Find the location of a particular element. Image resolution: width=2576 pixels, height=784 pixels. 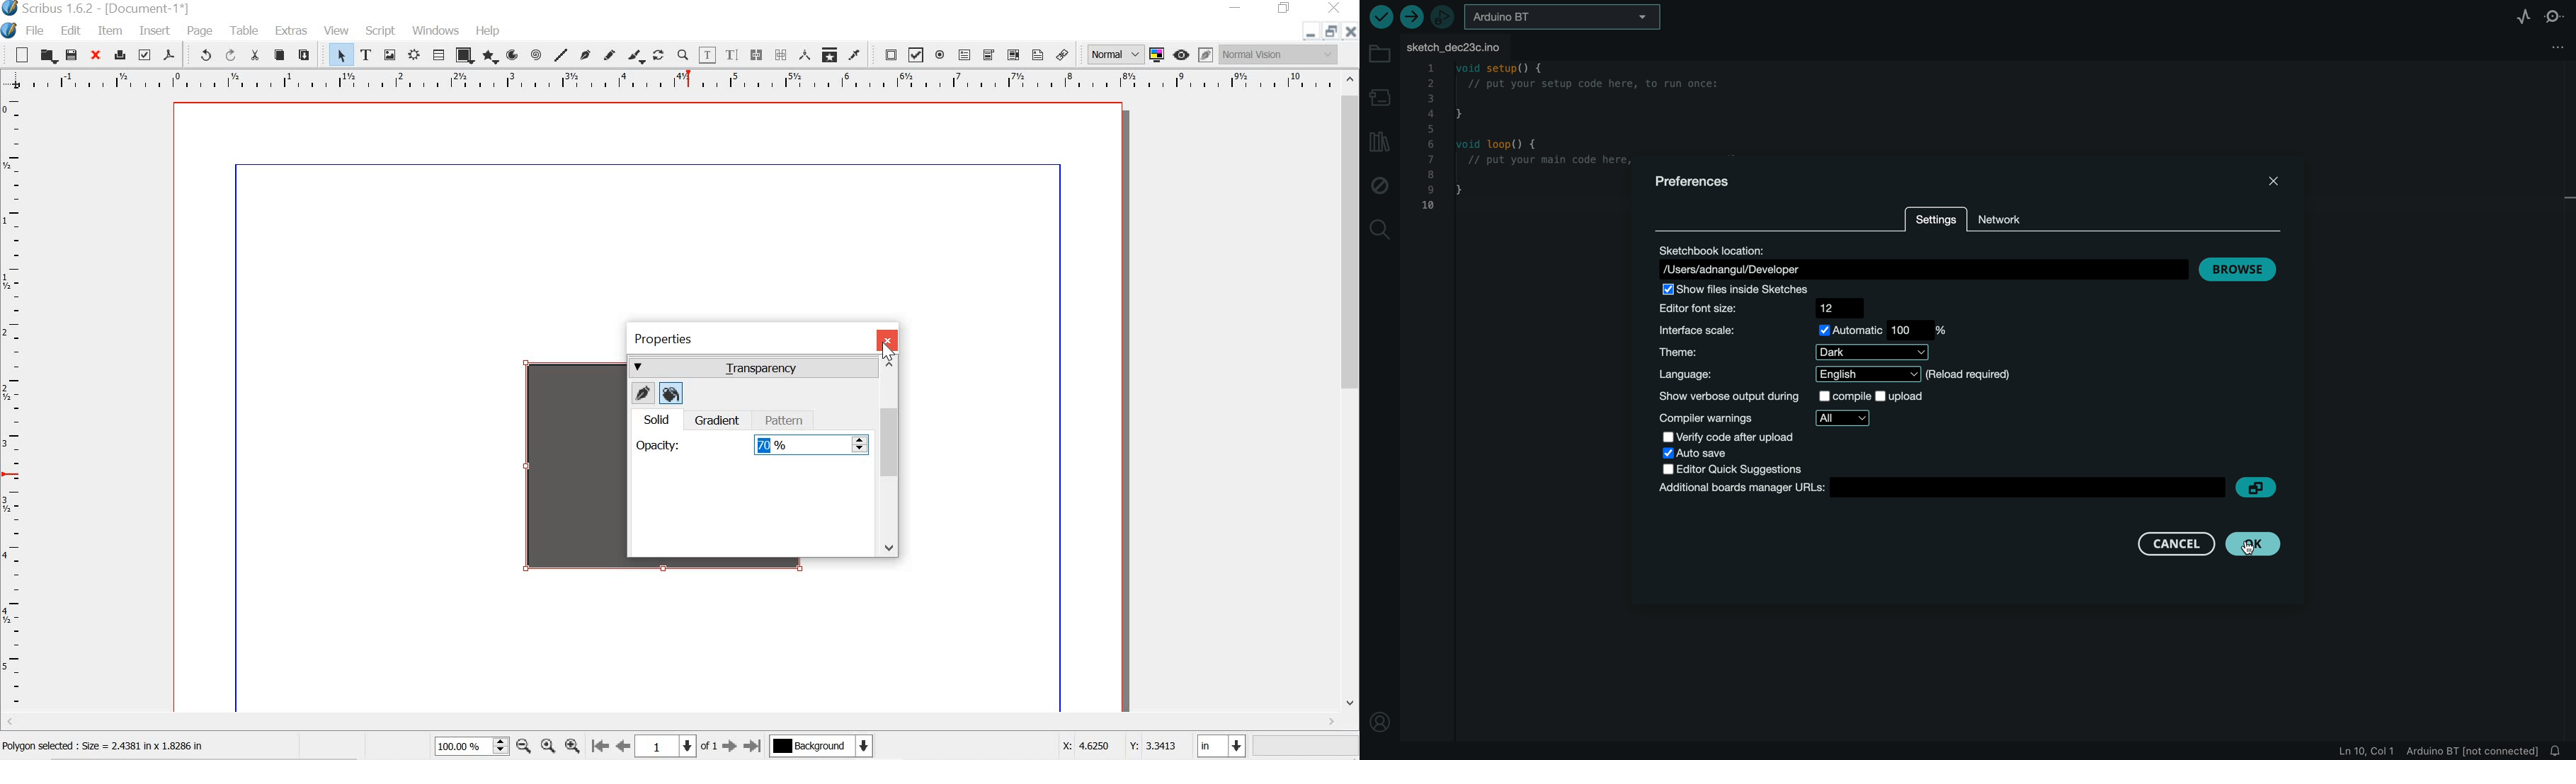

Polygon selected : Size = 2.4381 in x 1.8286 in is located at coordinates (110, 747).